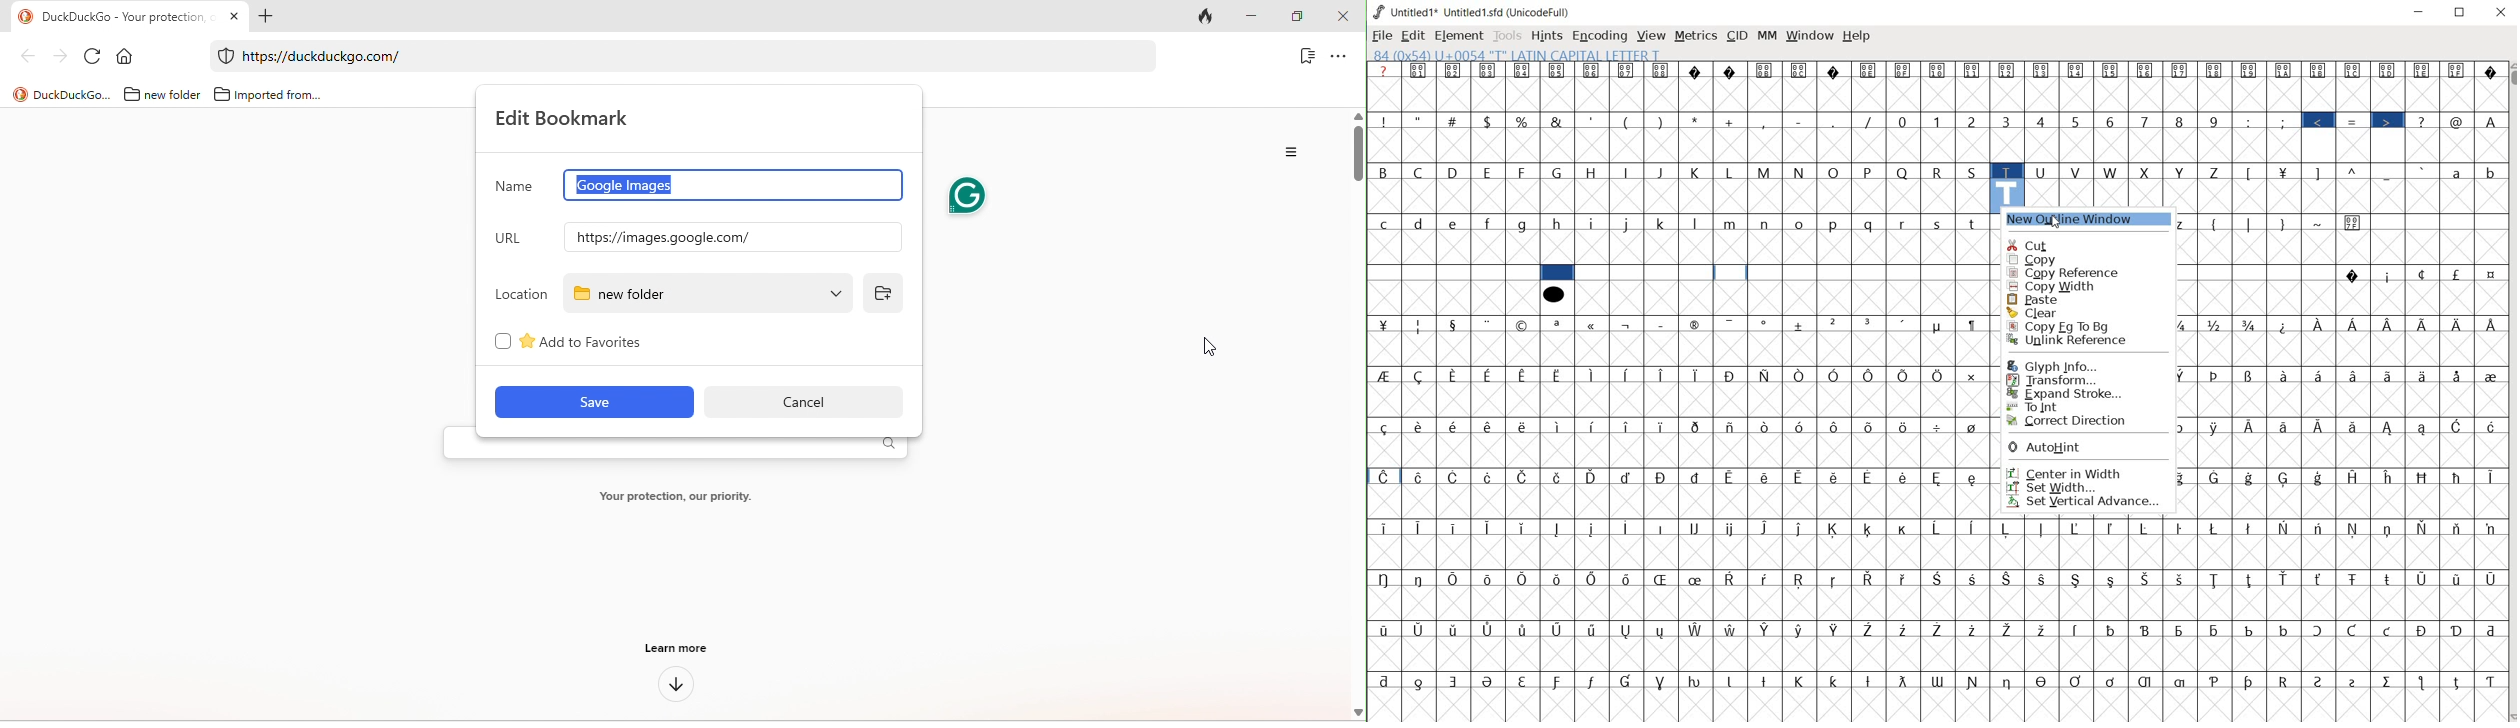 Image resolution: width=2520 pixels, height=728 pixels. I want to click on Symbol, so click(1767, 427).